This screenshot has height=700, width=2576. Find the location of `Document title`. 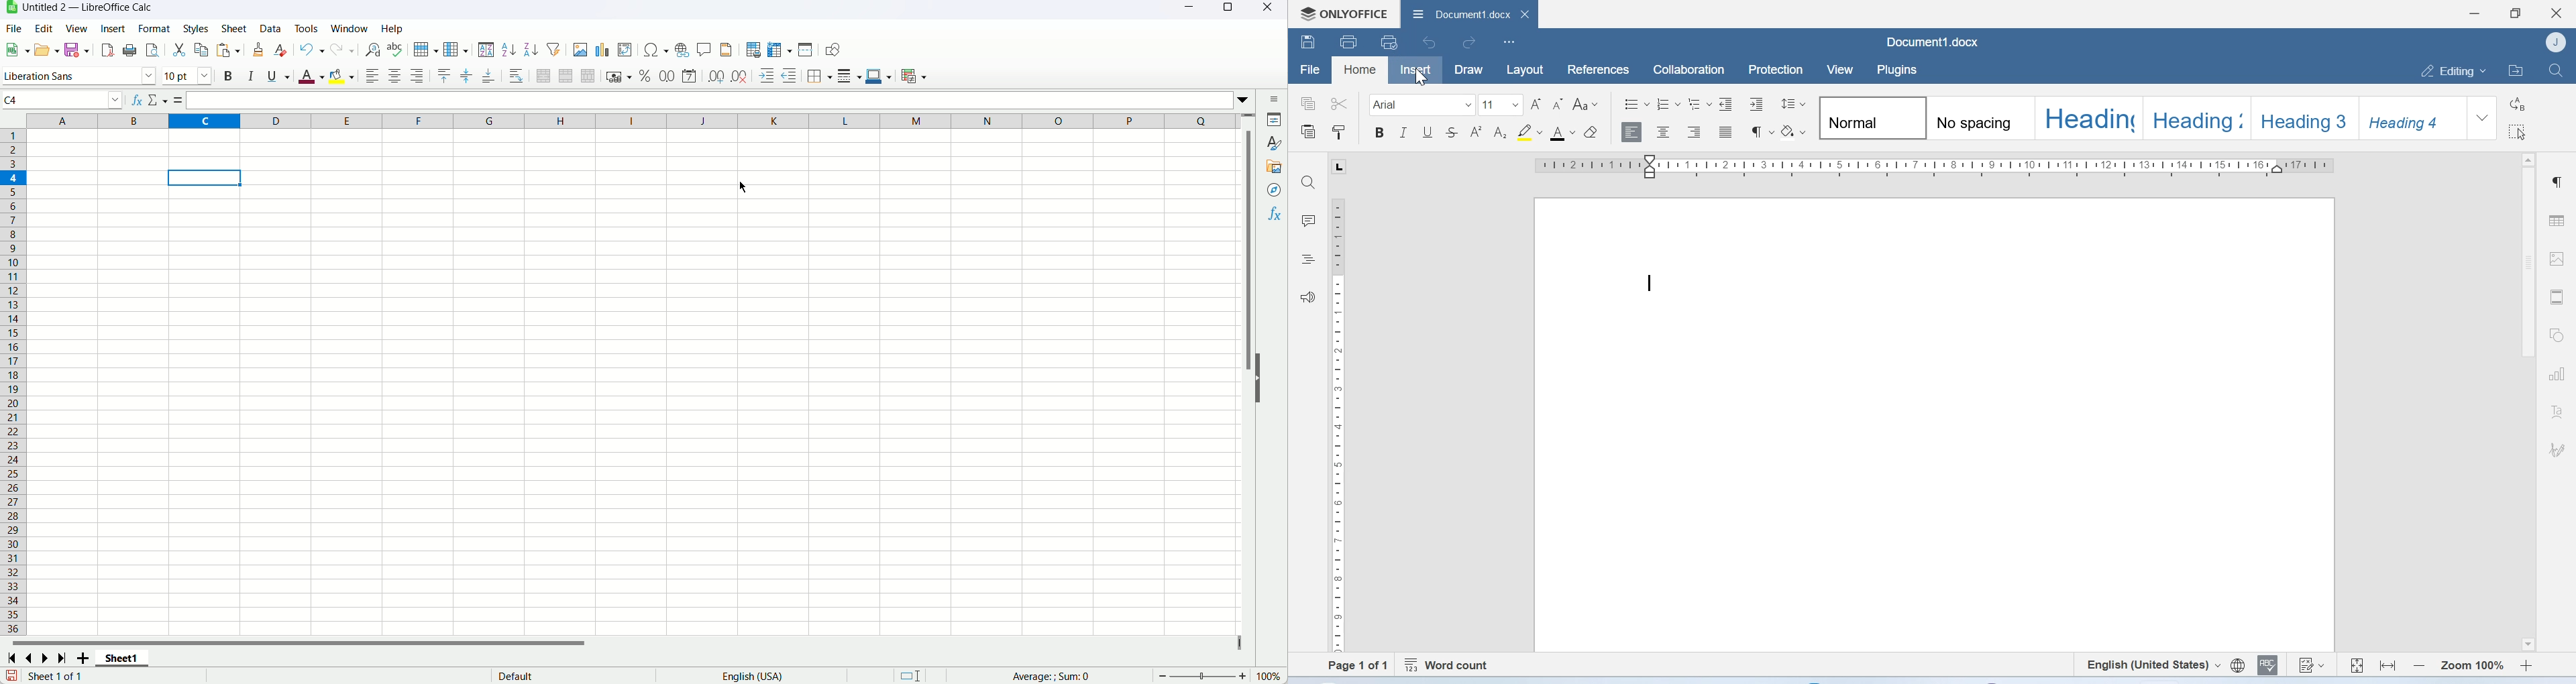

Document title is located at coordinates (89, 7).